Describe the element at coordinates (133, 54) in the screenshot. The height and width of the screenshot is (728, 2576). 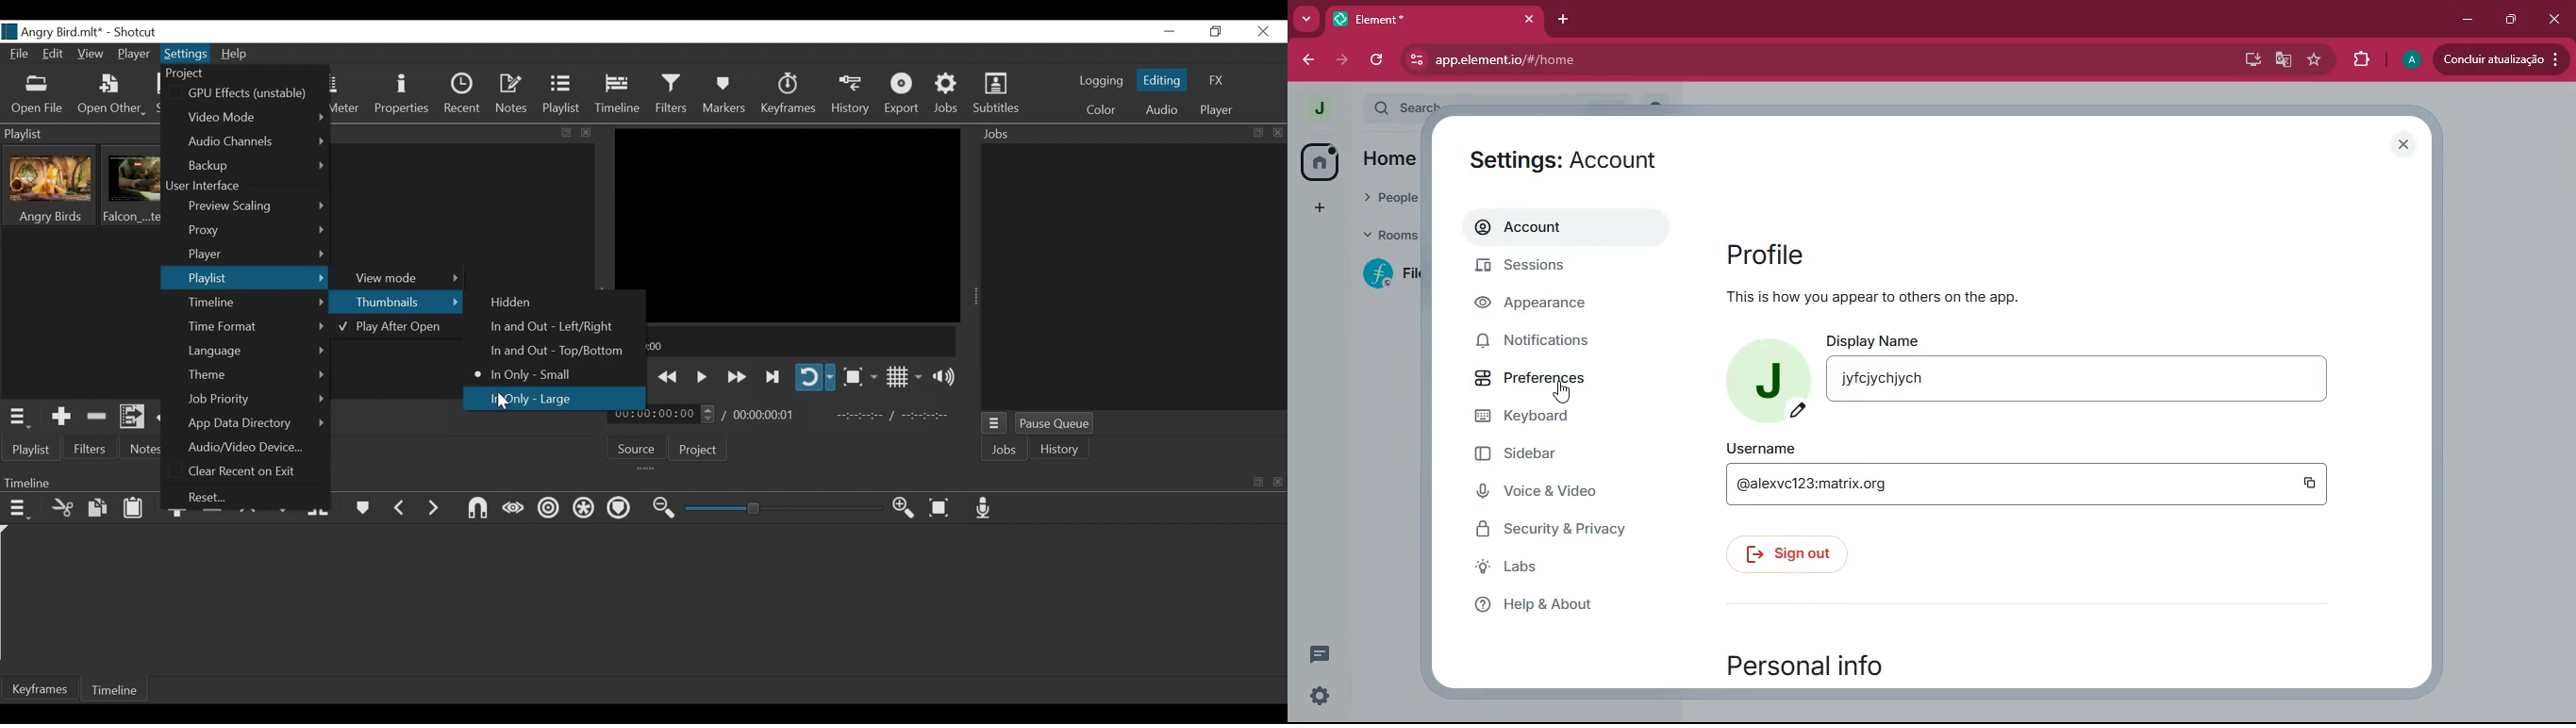
I see `Player` at that location.